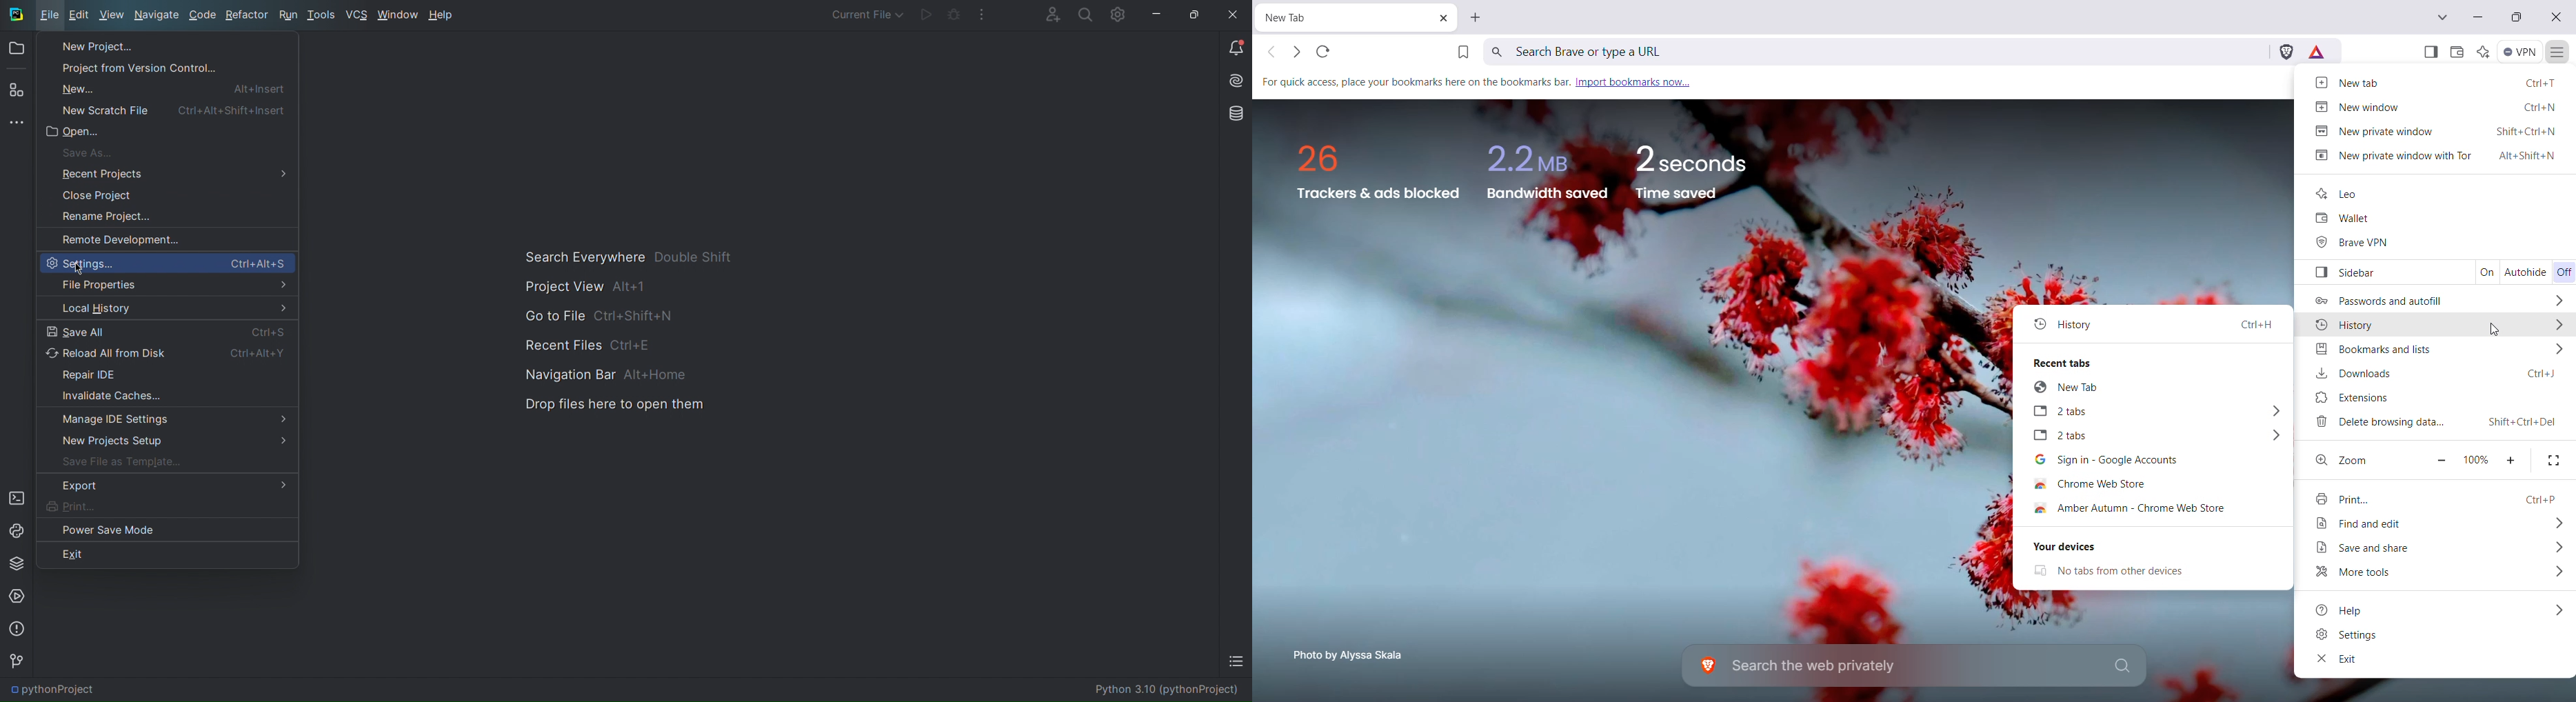 This screenshot has height=728, width=2576. I want to click on Code, so click(204, 15).